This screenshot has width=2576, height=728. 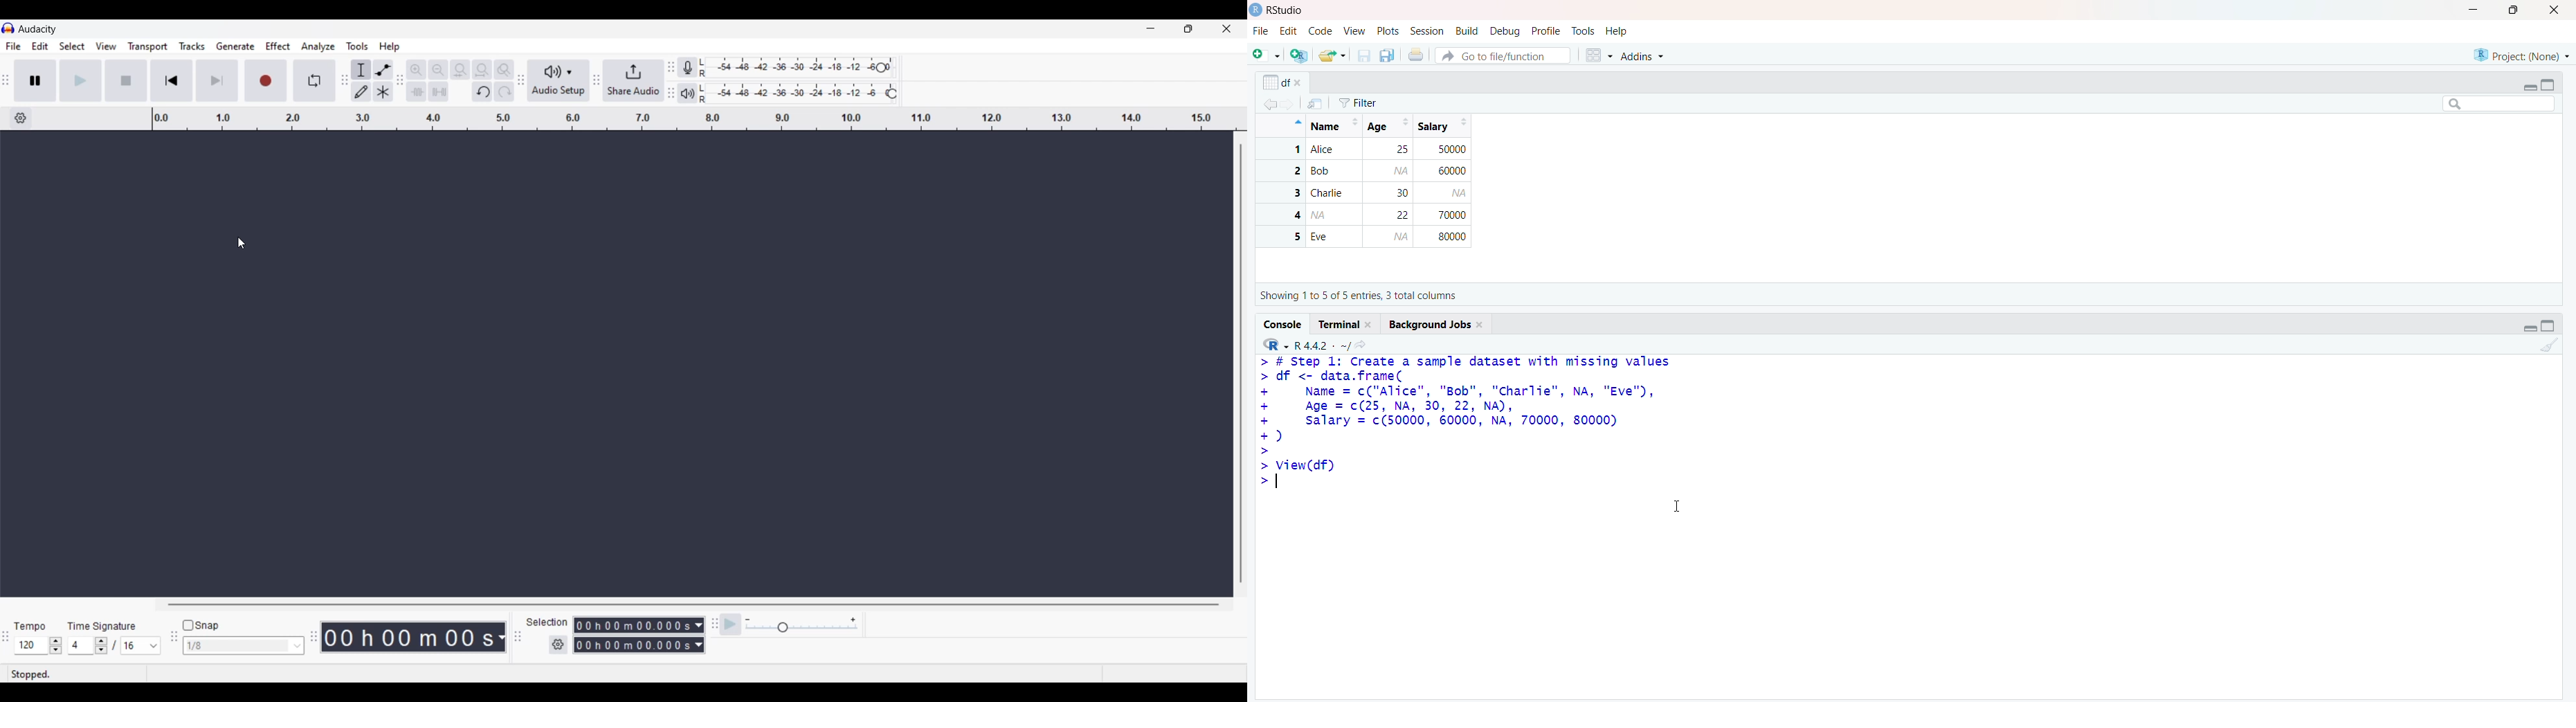 What do you see at coordinates (2532, 328) in the screenshot?
I see `Minimize` at bounding box center [2532, 328].